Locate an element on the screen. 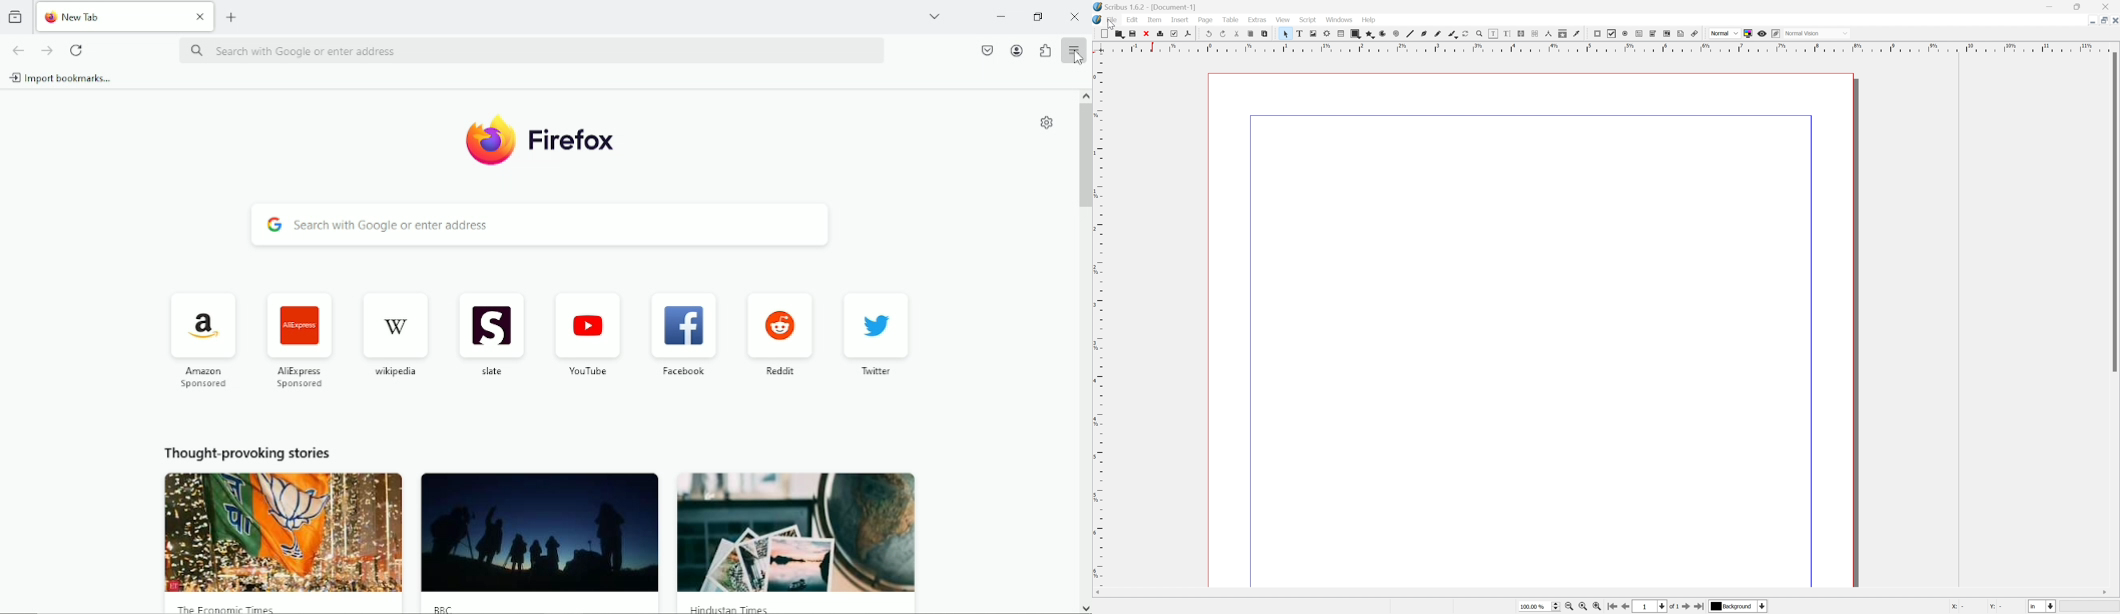 This screenshot has width=2128, height=616. pdf combo box is located at coordinates (1654, 33).